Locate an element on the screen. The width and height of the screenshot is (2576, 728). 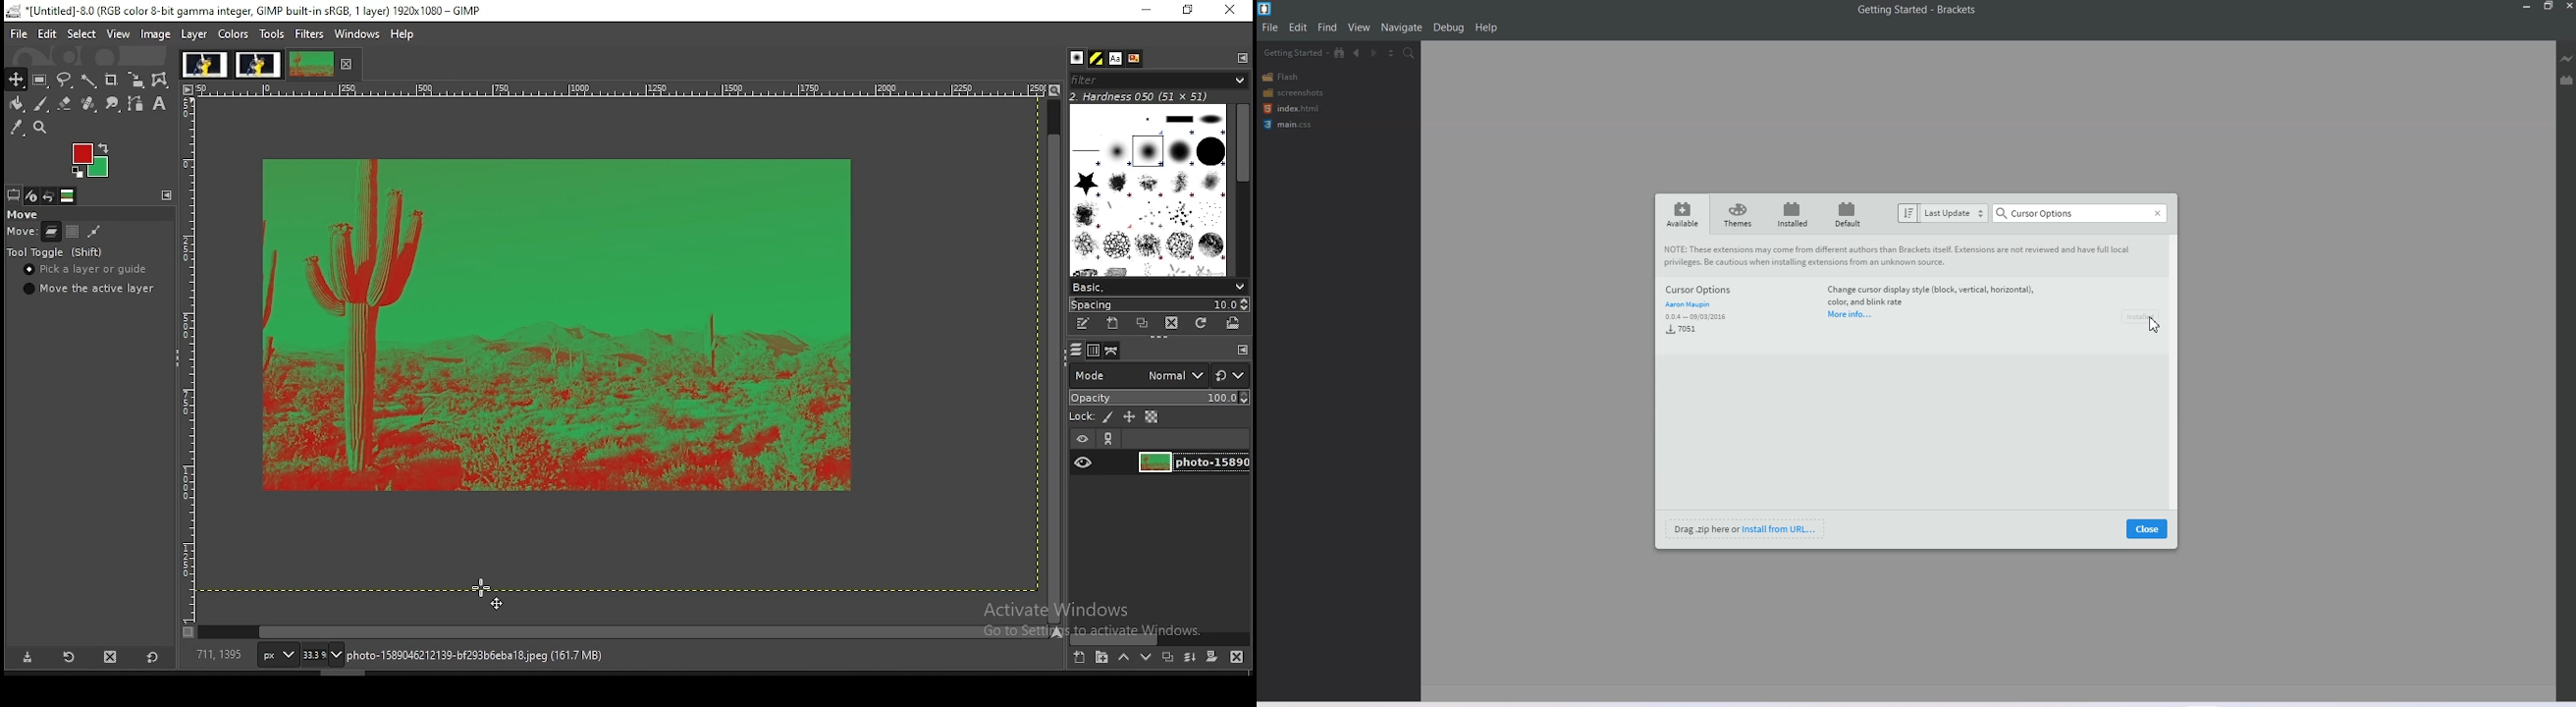
Navigate Backwards is located at coordinates (1357, 53).